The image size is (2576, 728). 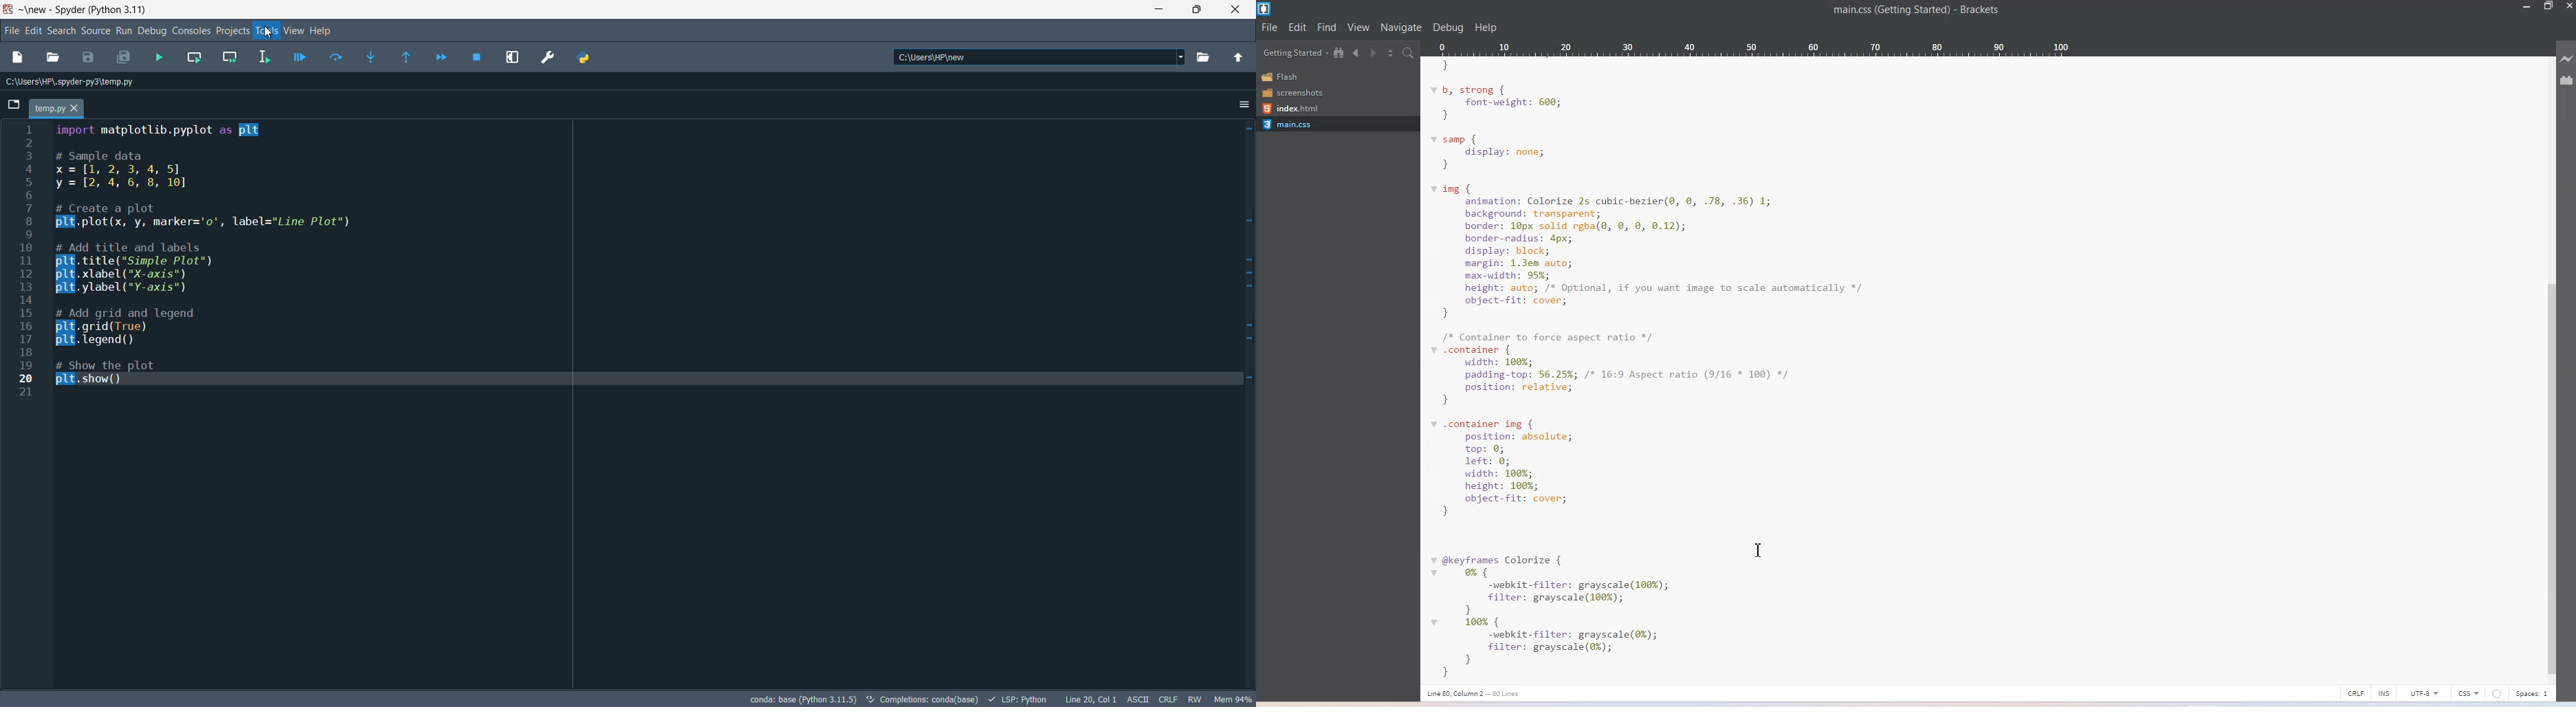 I want to click on Getting Started, so click(x=1295, y=54).